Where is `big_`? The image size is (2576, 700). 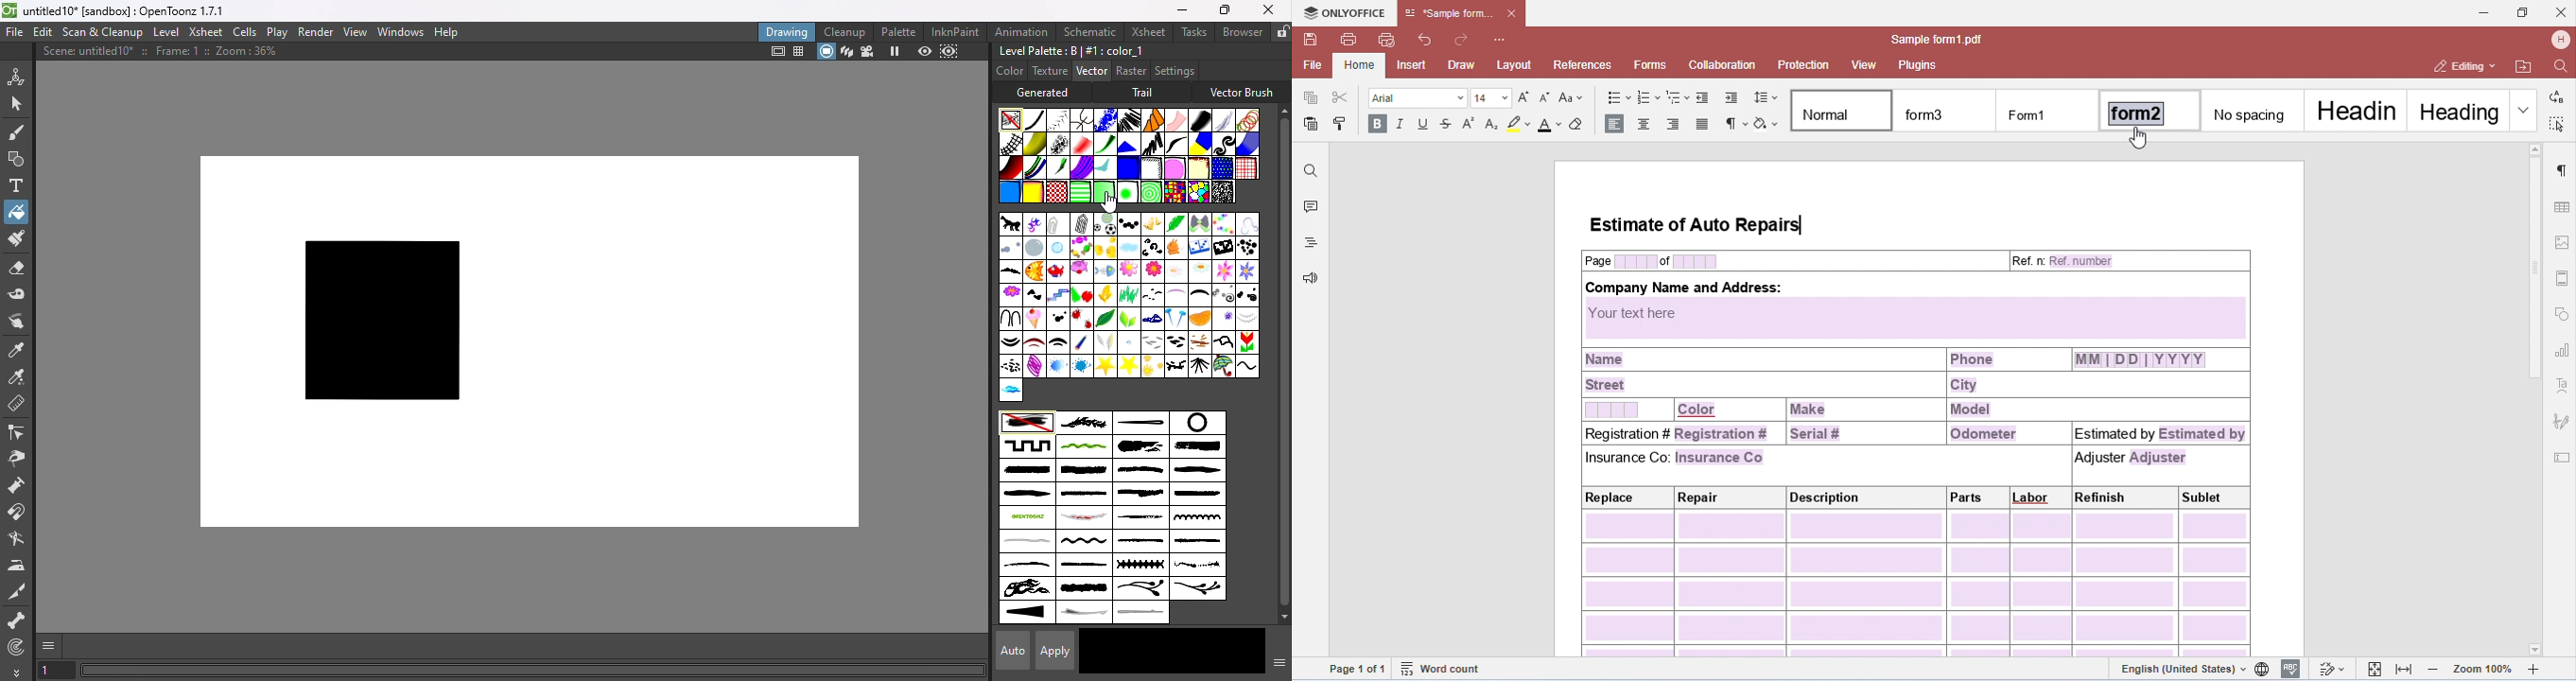
big_ is located at coordinates (1175, 223).